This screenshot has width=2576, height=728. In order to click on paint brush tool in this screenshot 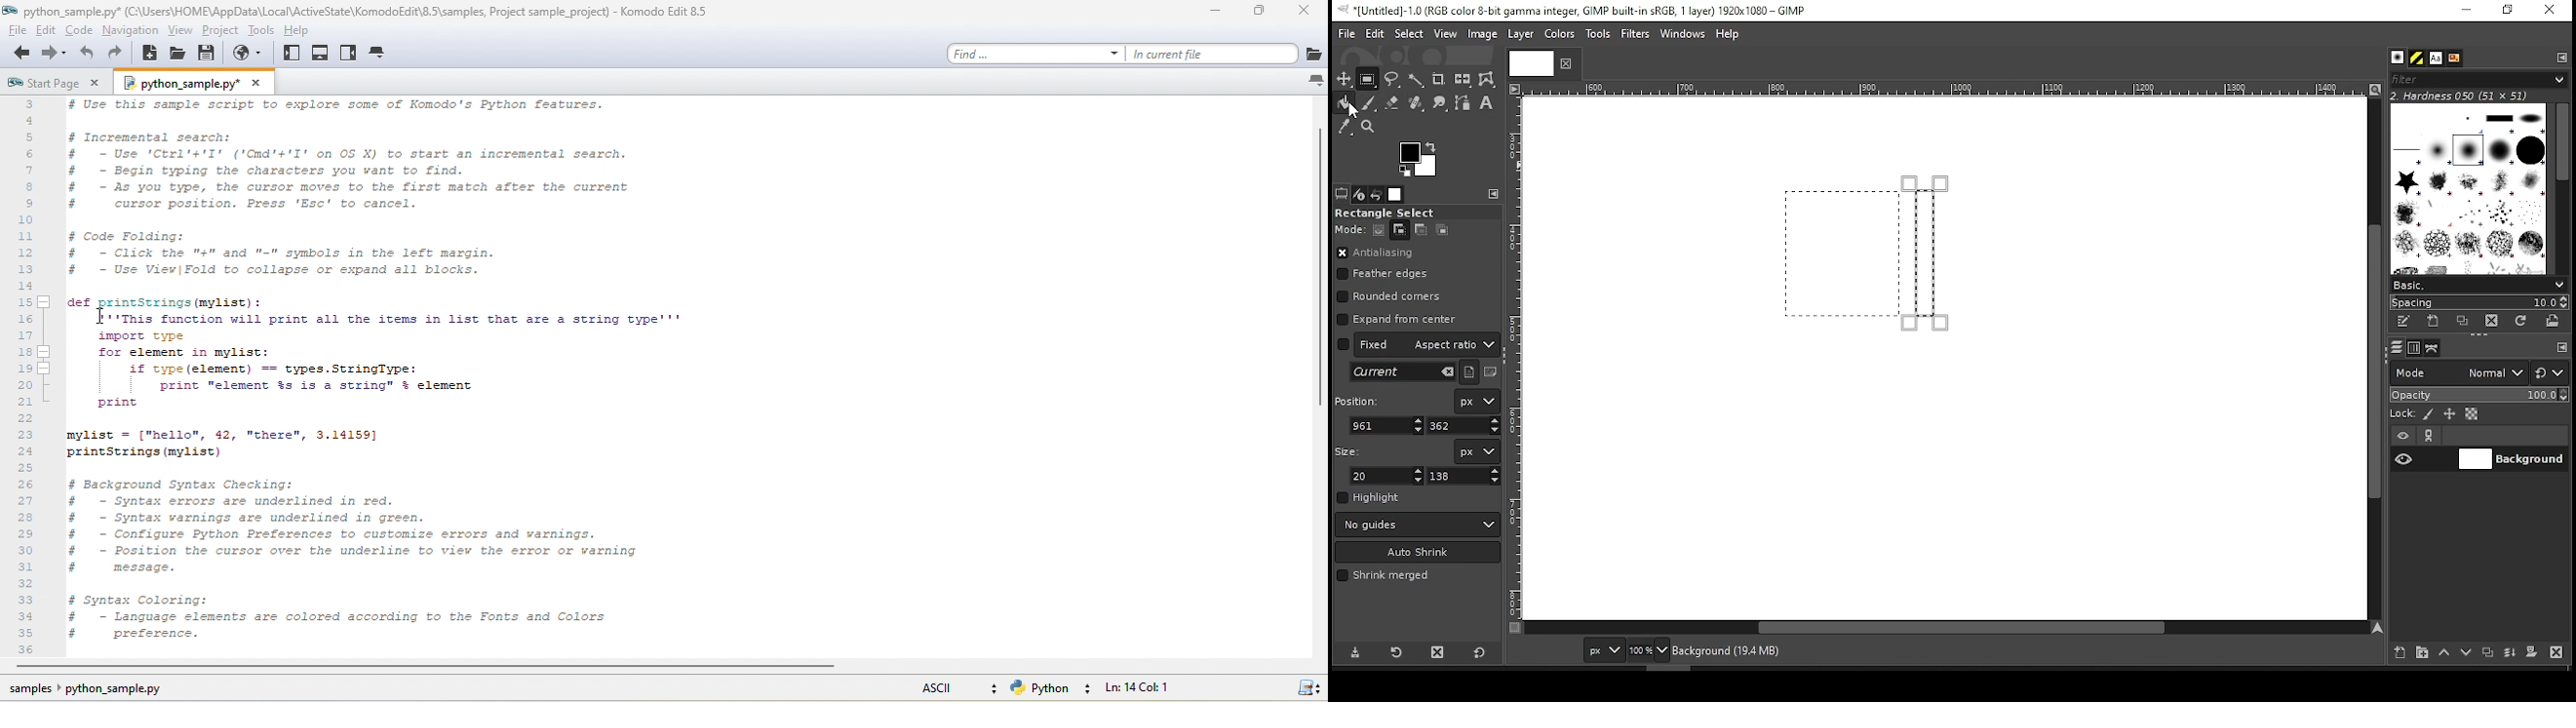, I will do `click(1369, 102)`.